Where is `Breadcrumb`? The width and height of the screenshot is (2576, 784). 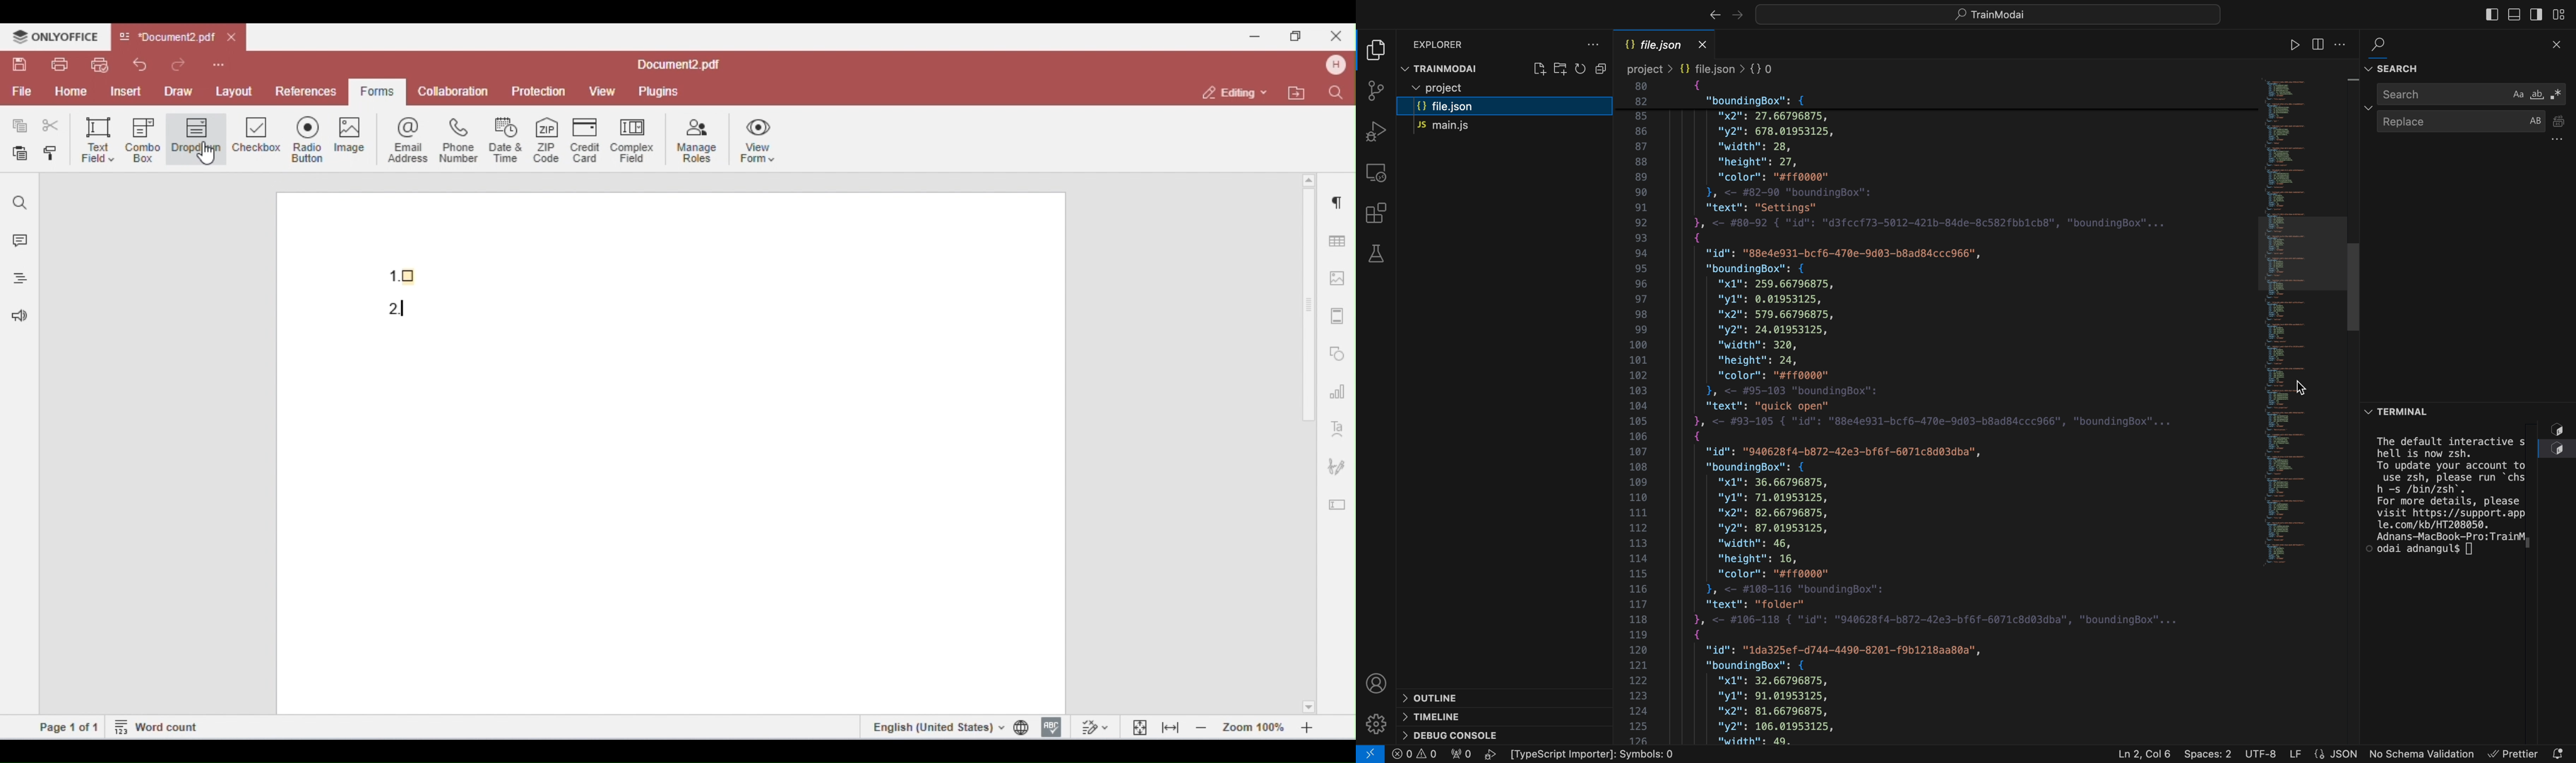 Breadcrumb is located at coordinates (1708, 69).